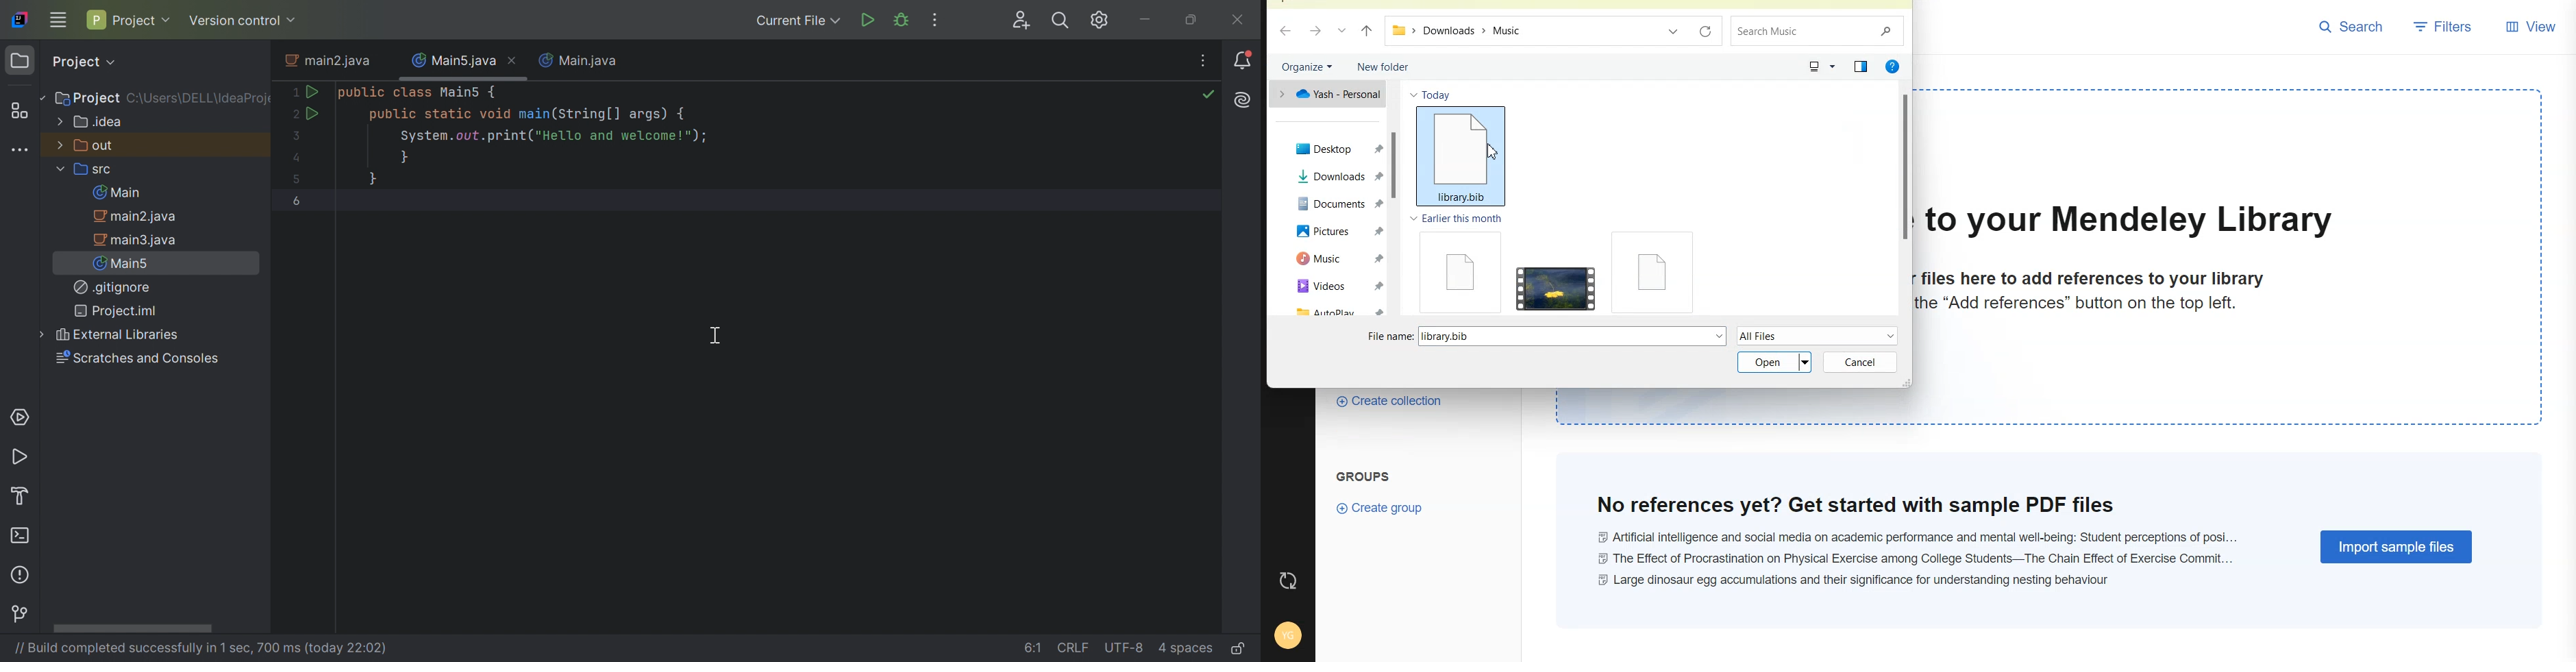 The width and height of the screenshot is (2576, 672). I want to click on Create Group, so click(1382, 507).